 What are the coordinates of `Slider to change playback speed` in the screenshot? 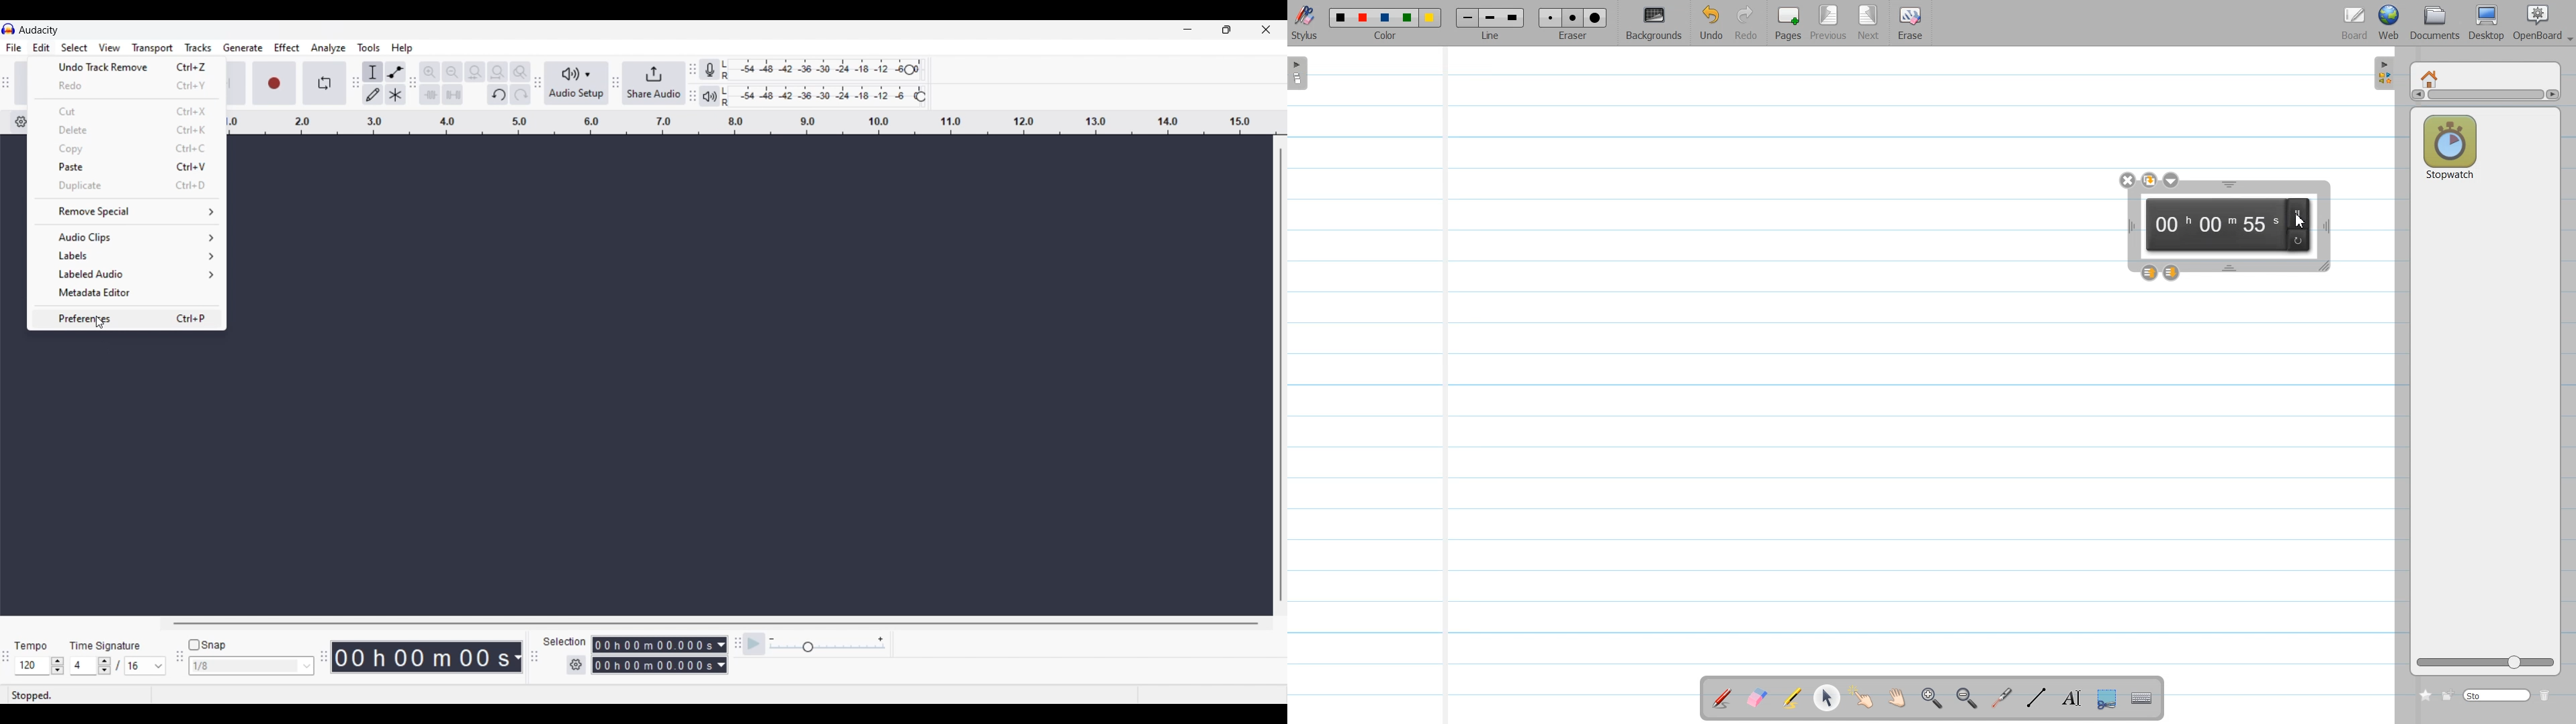 It's located at (828, 648).